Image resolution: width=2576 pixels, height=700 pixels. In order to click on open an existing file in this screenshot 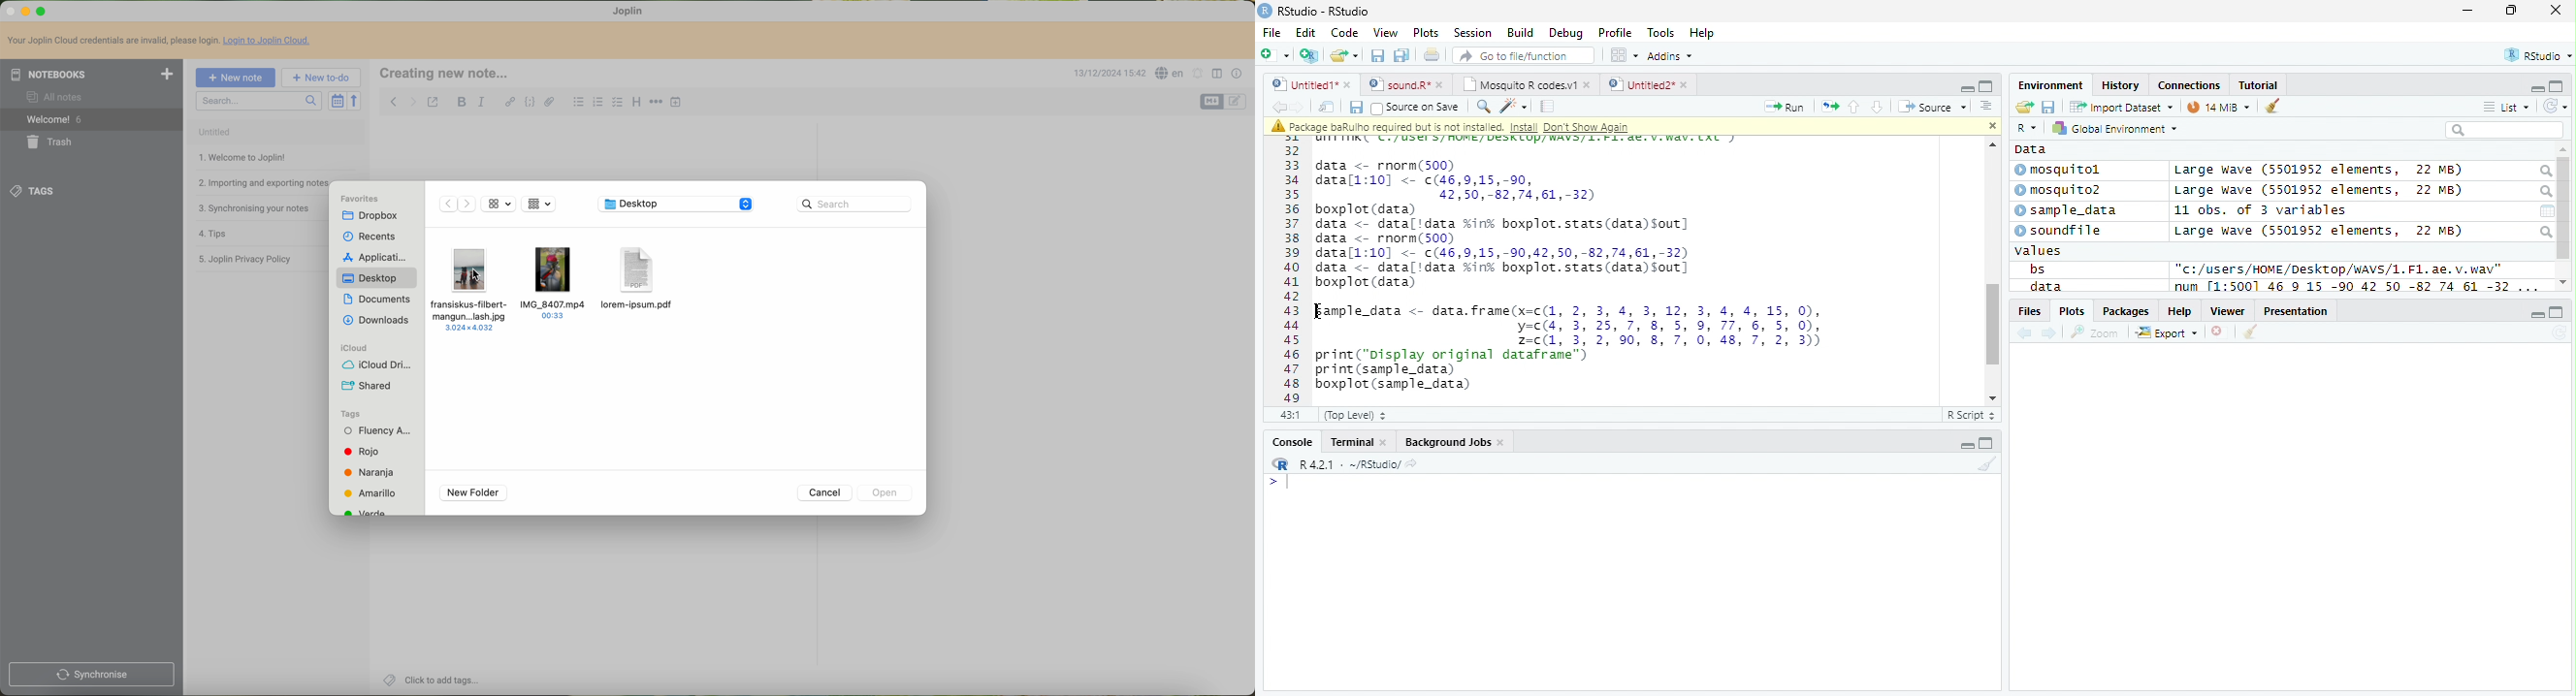, I will do `click(1344, 55)`.